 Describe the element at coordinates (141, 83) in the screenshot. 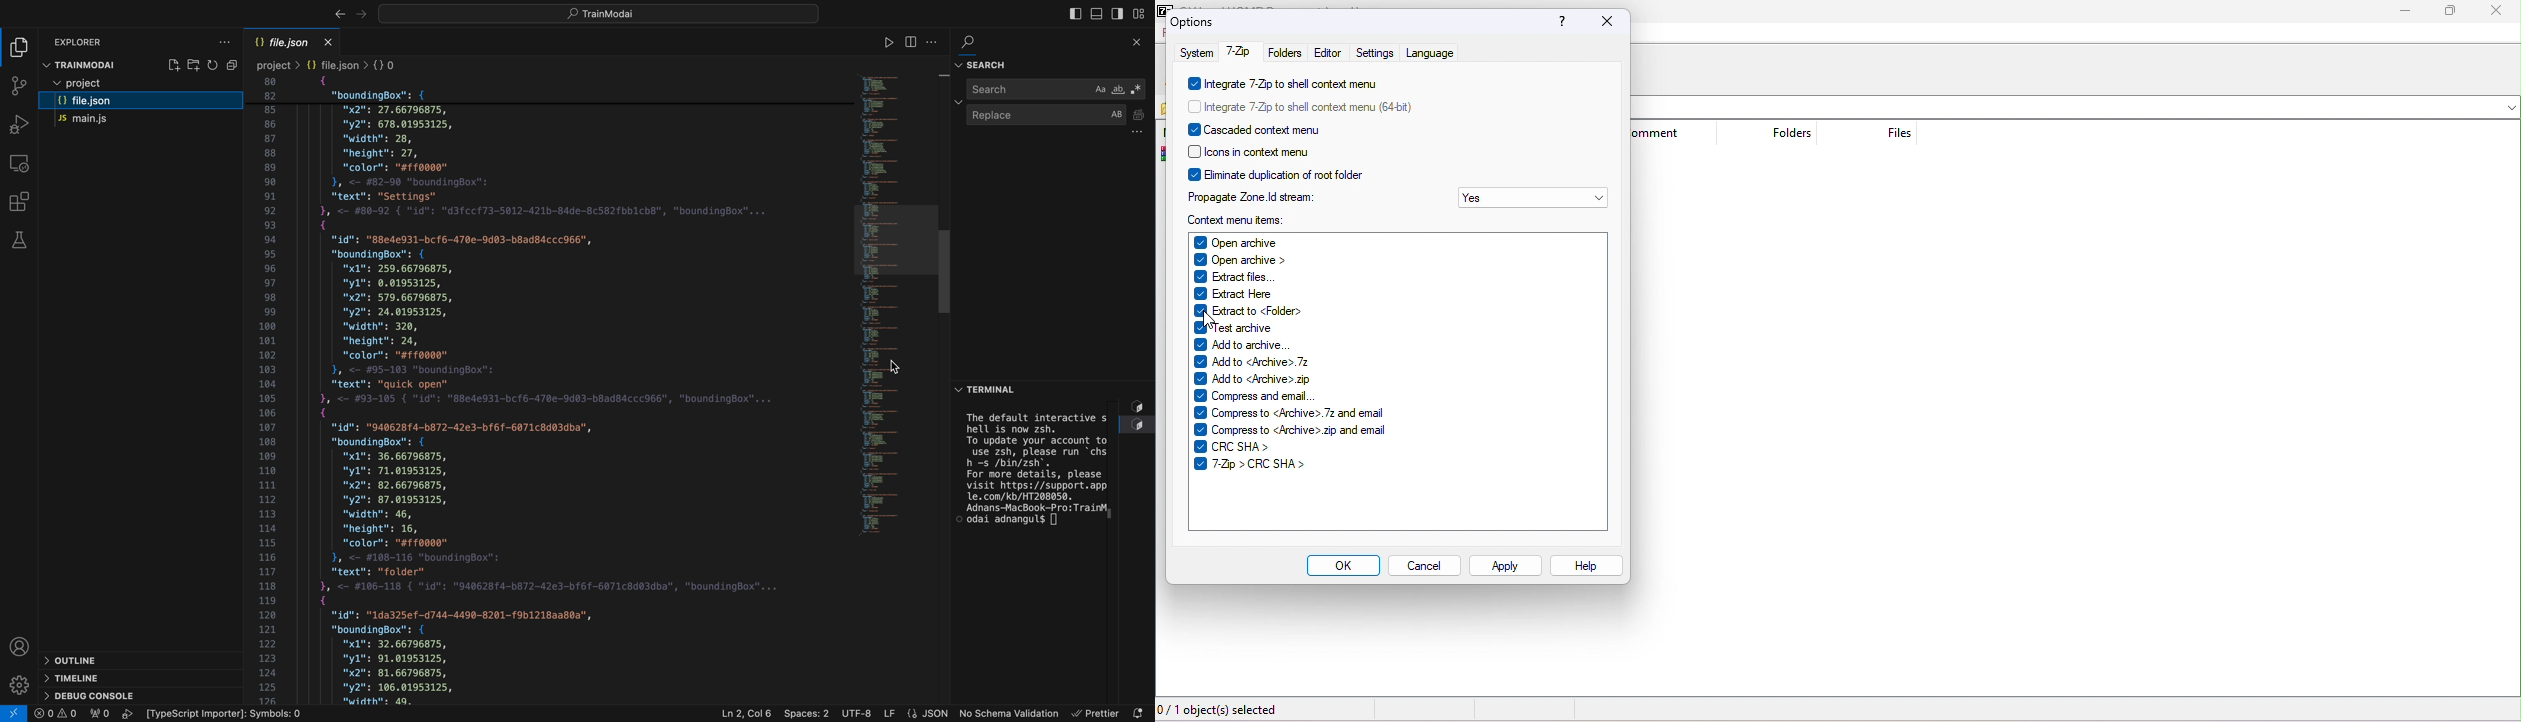

I see `files and folders` at that location.